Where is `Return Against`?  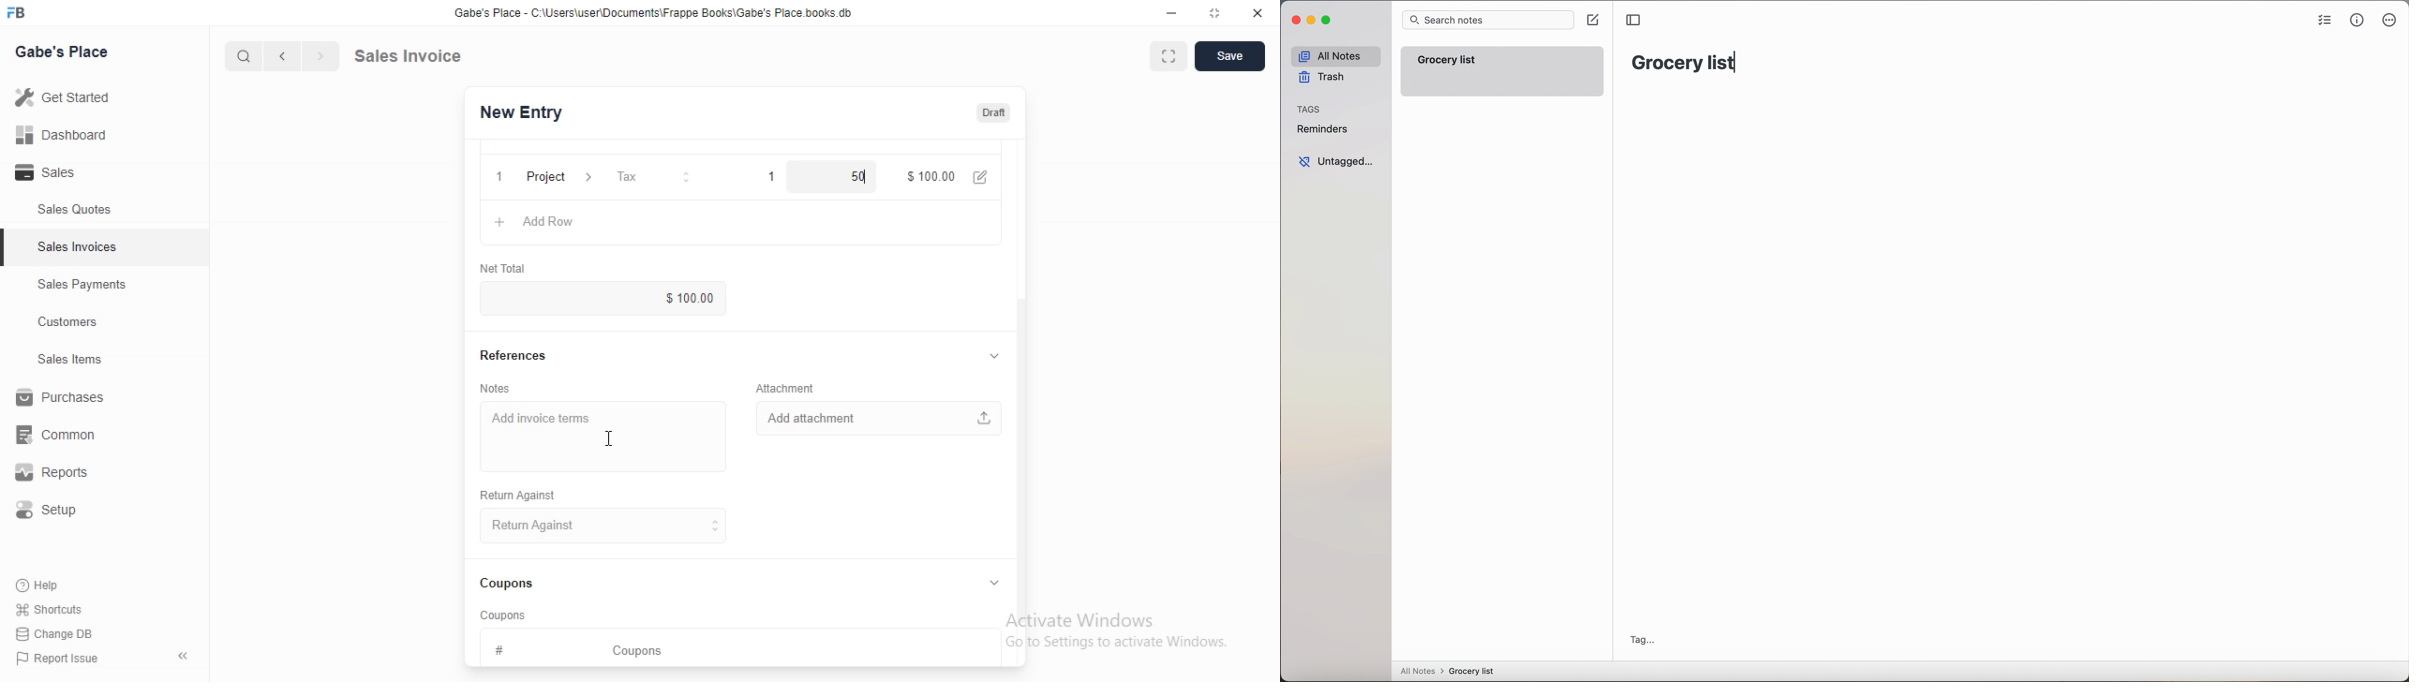
Return Against is located at coordinates (606, 526).